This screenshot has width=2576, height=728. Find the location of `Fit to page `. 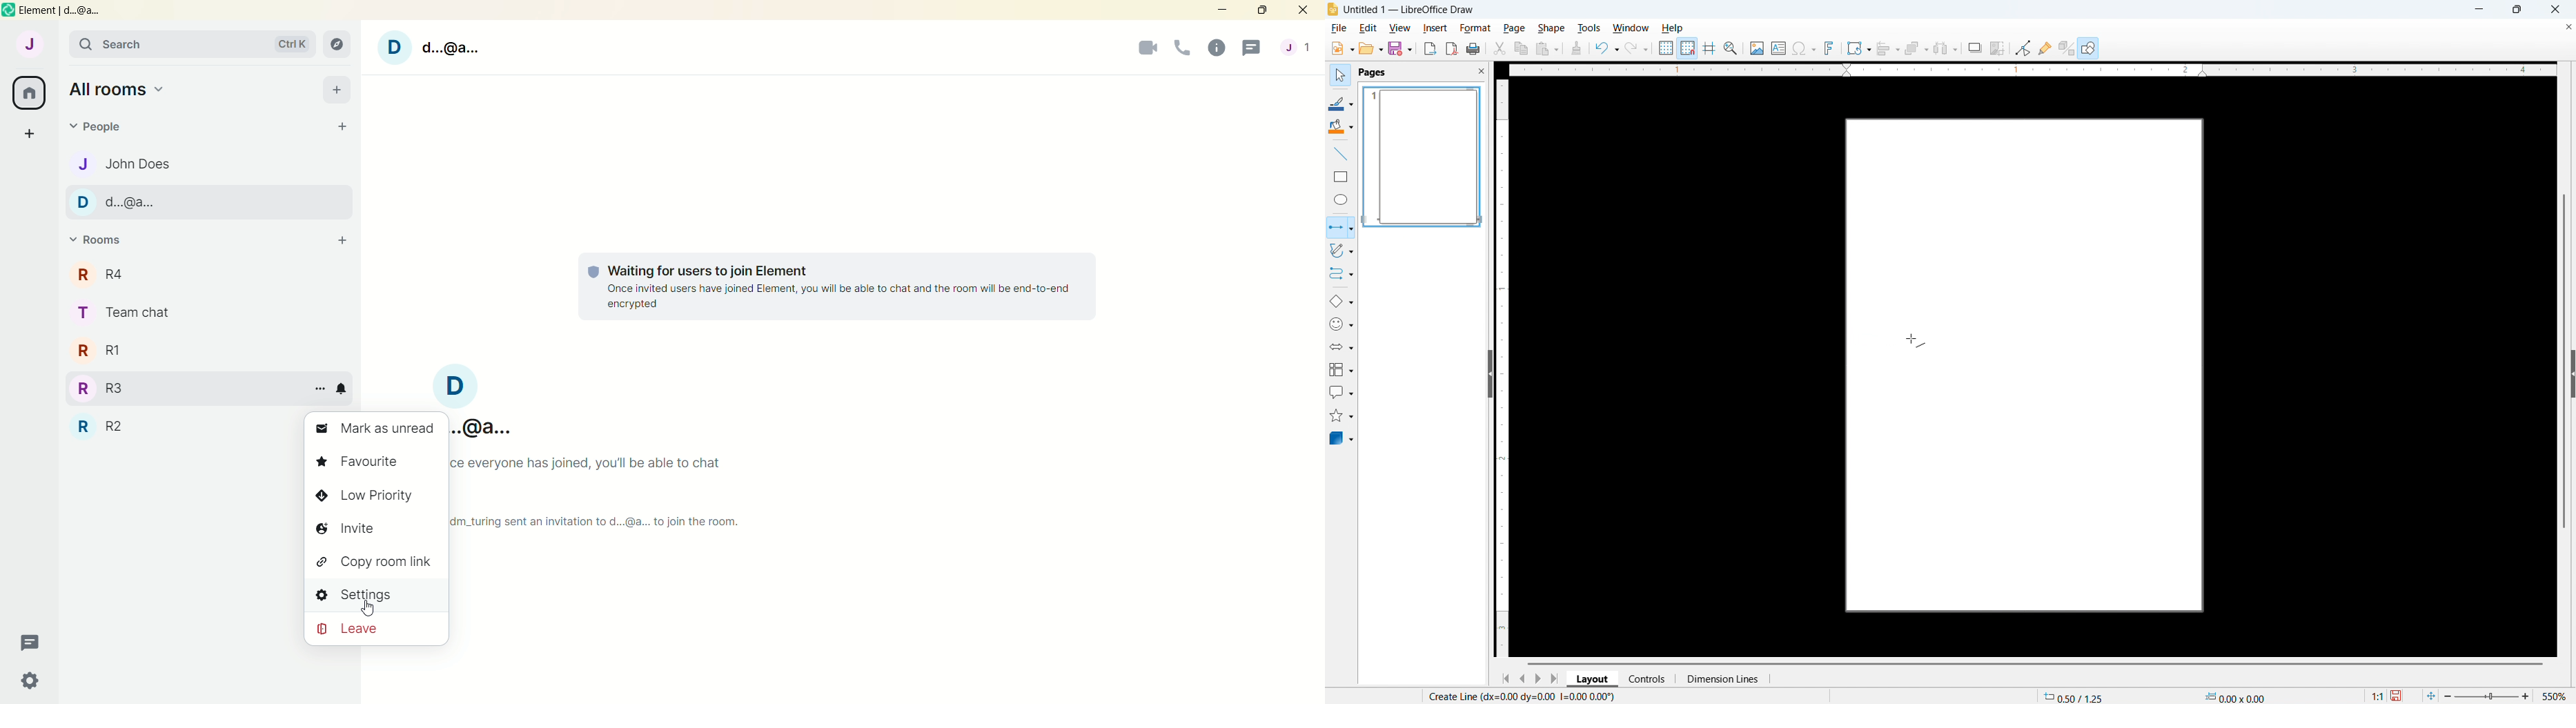

Fit to page  is located at coordinates (2430, 693).